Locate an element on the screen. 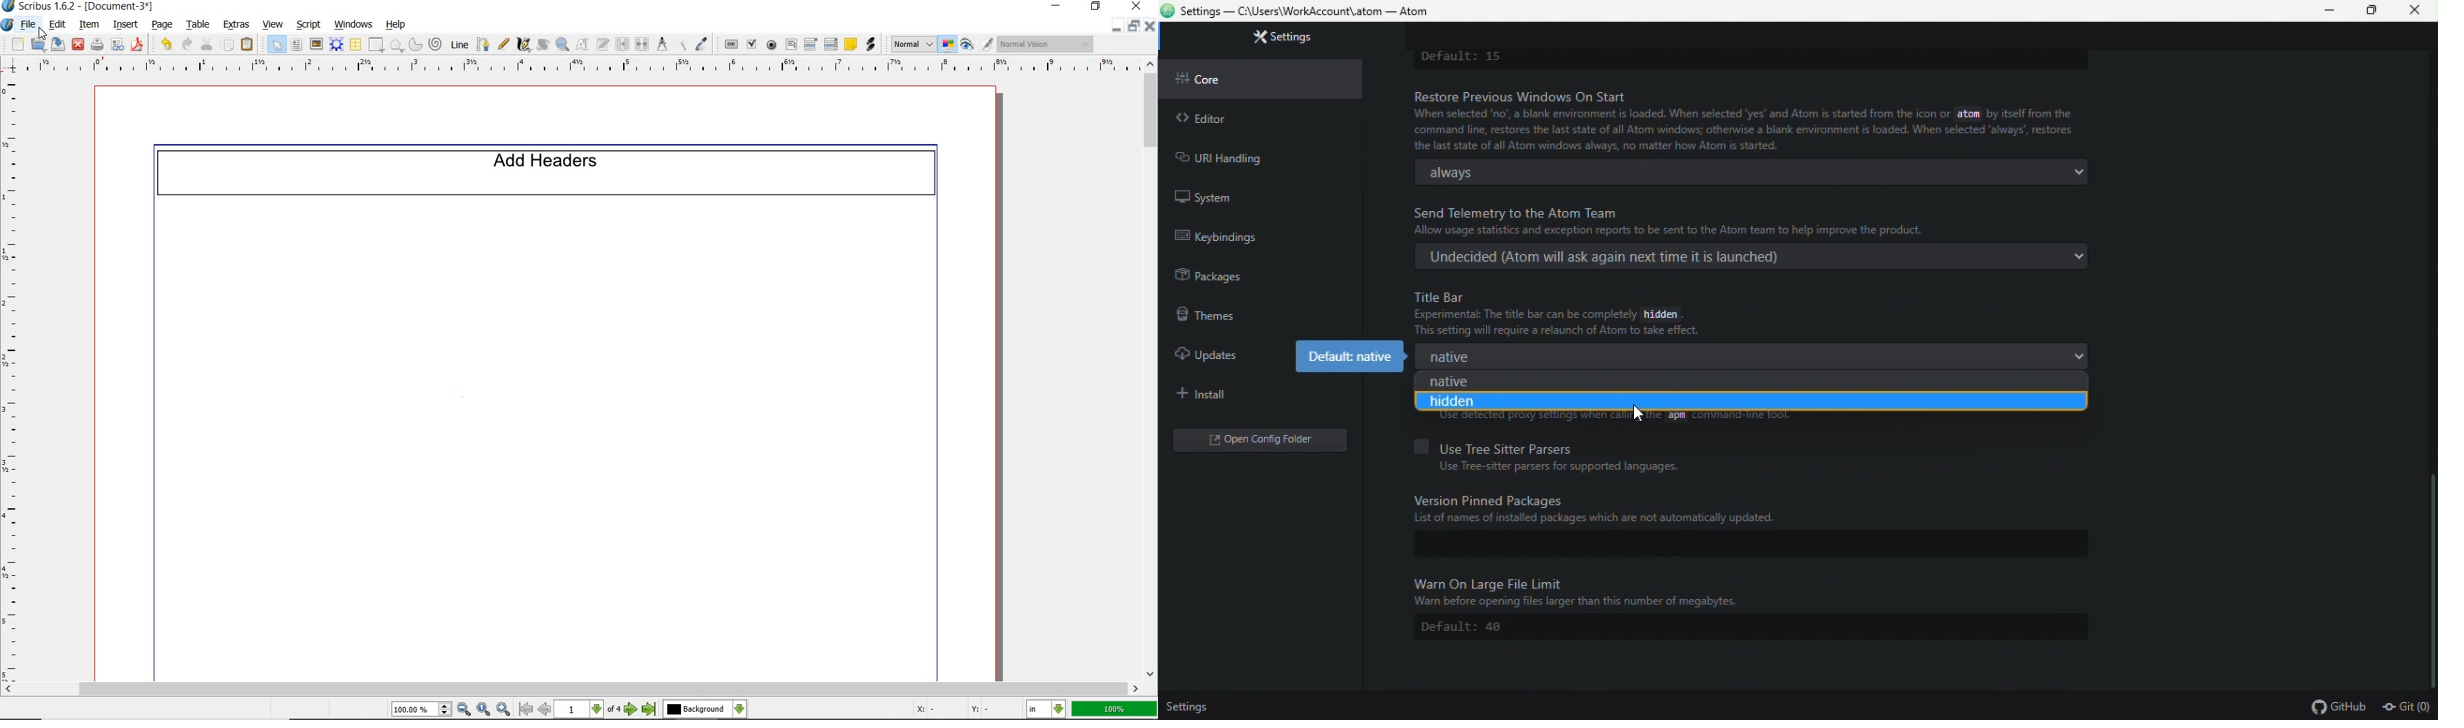 The height and width of the screenshot is (728, 2464). table is located at coordinates (197, 26).